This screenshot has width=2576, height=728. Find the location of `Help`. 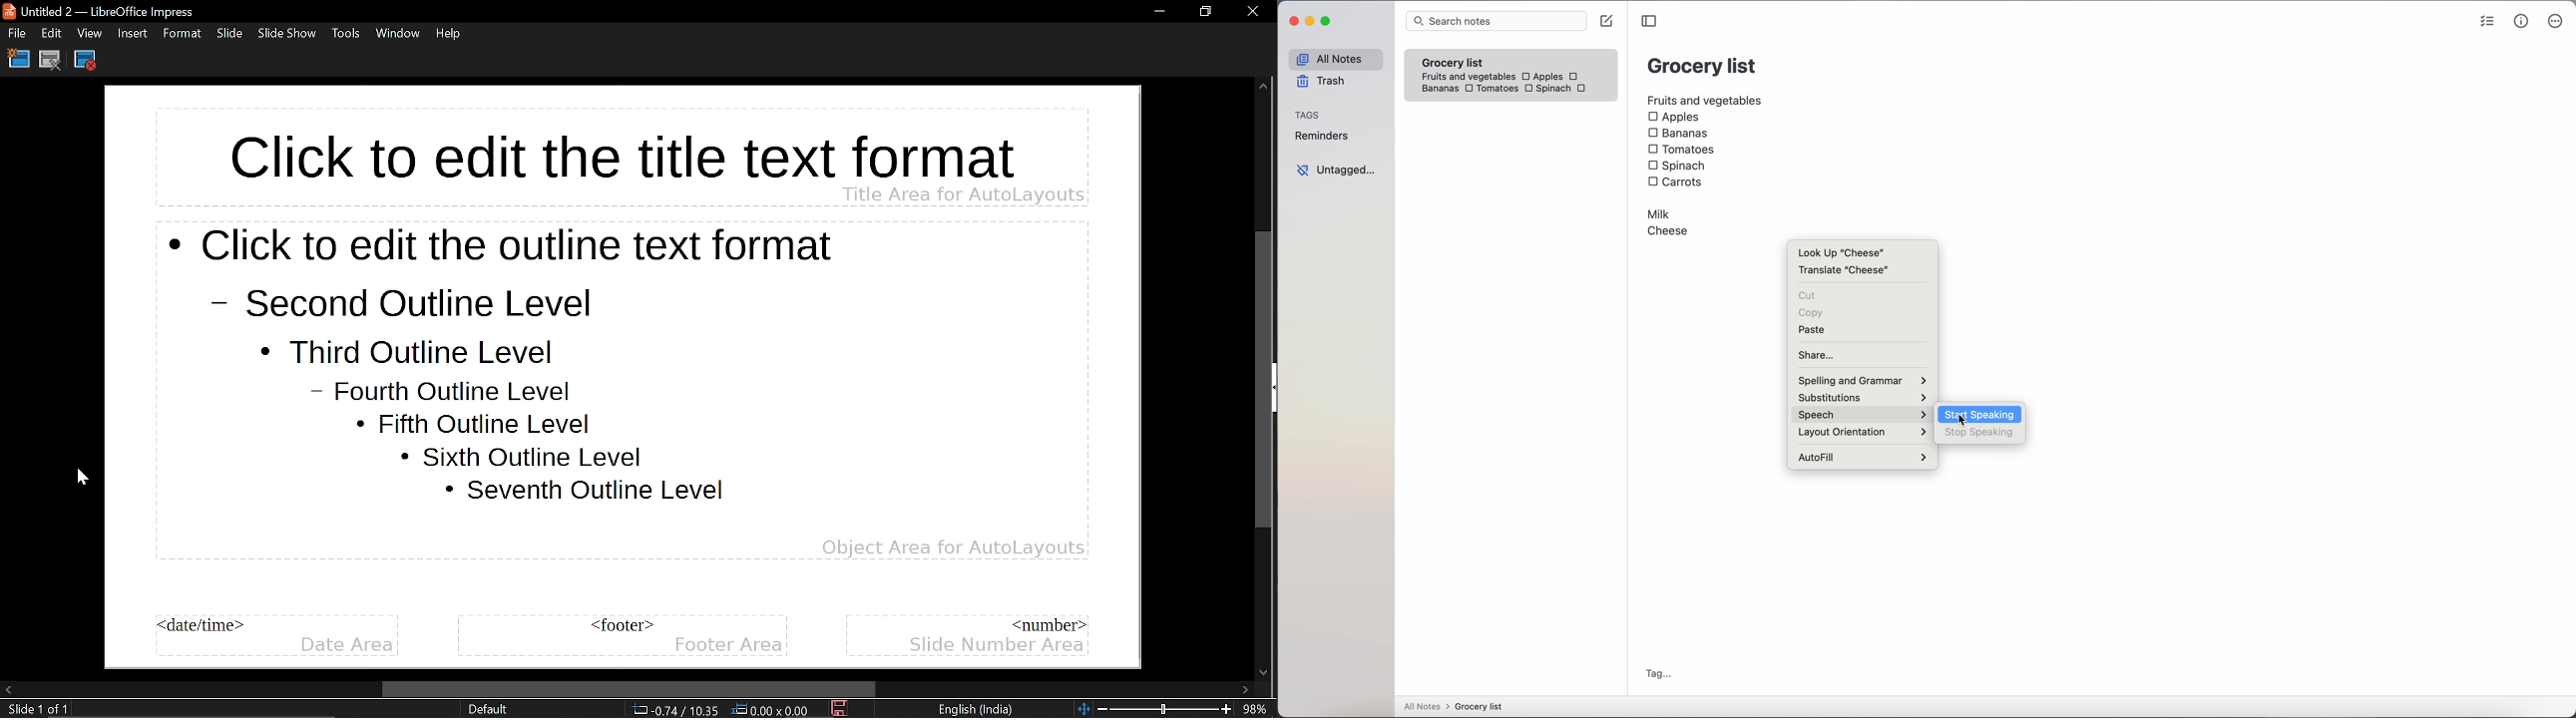

Help is located at coordinates (450, 37).